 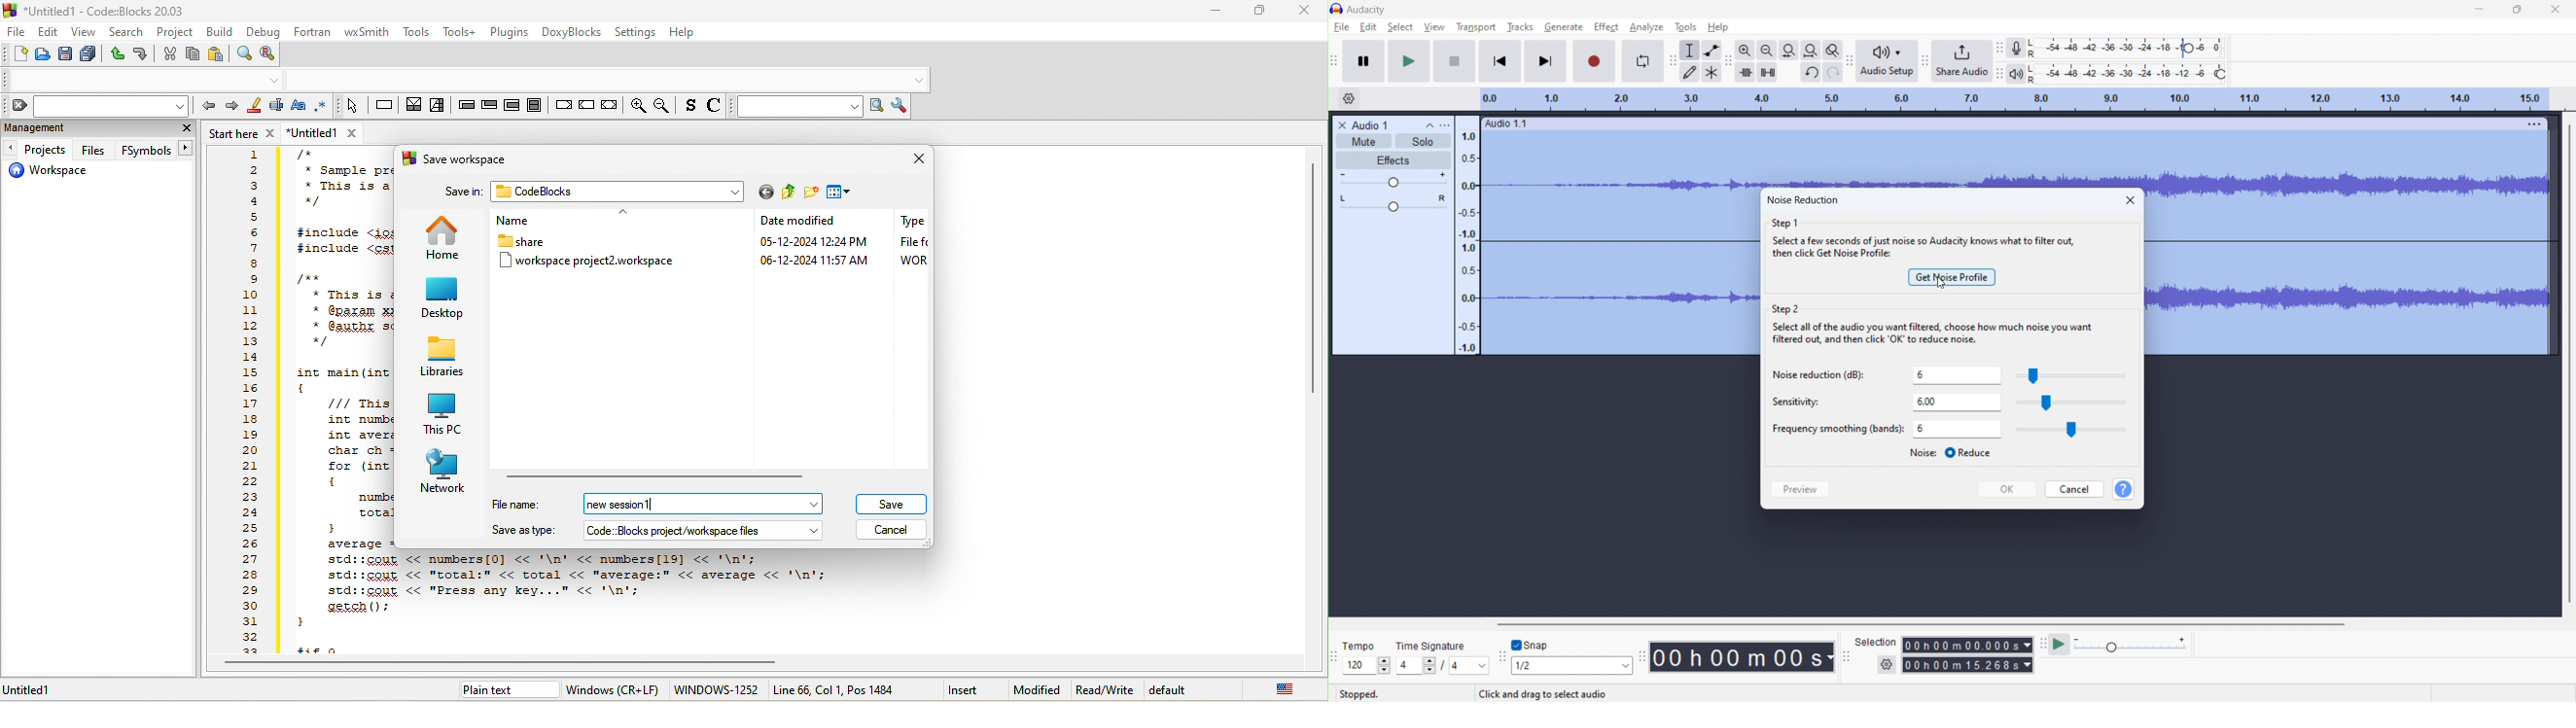 I want to click on break, so click(x=562, y=103).